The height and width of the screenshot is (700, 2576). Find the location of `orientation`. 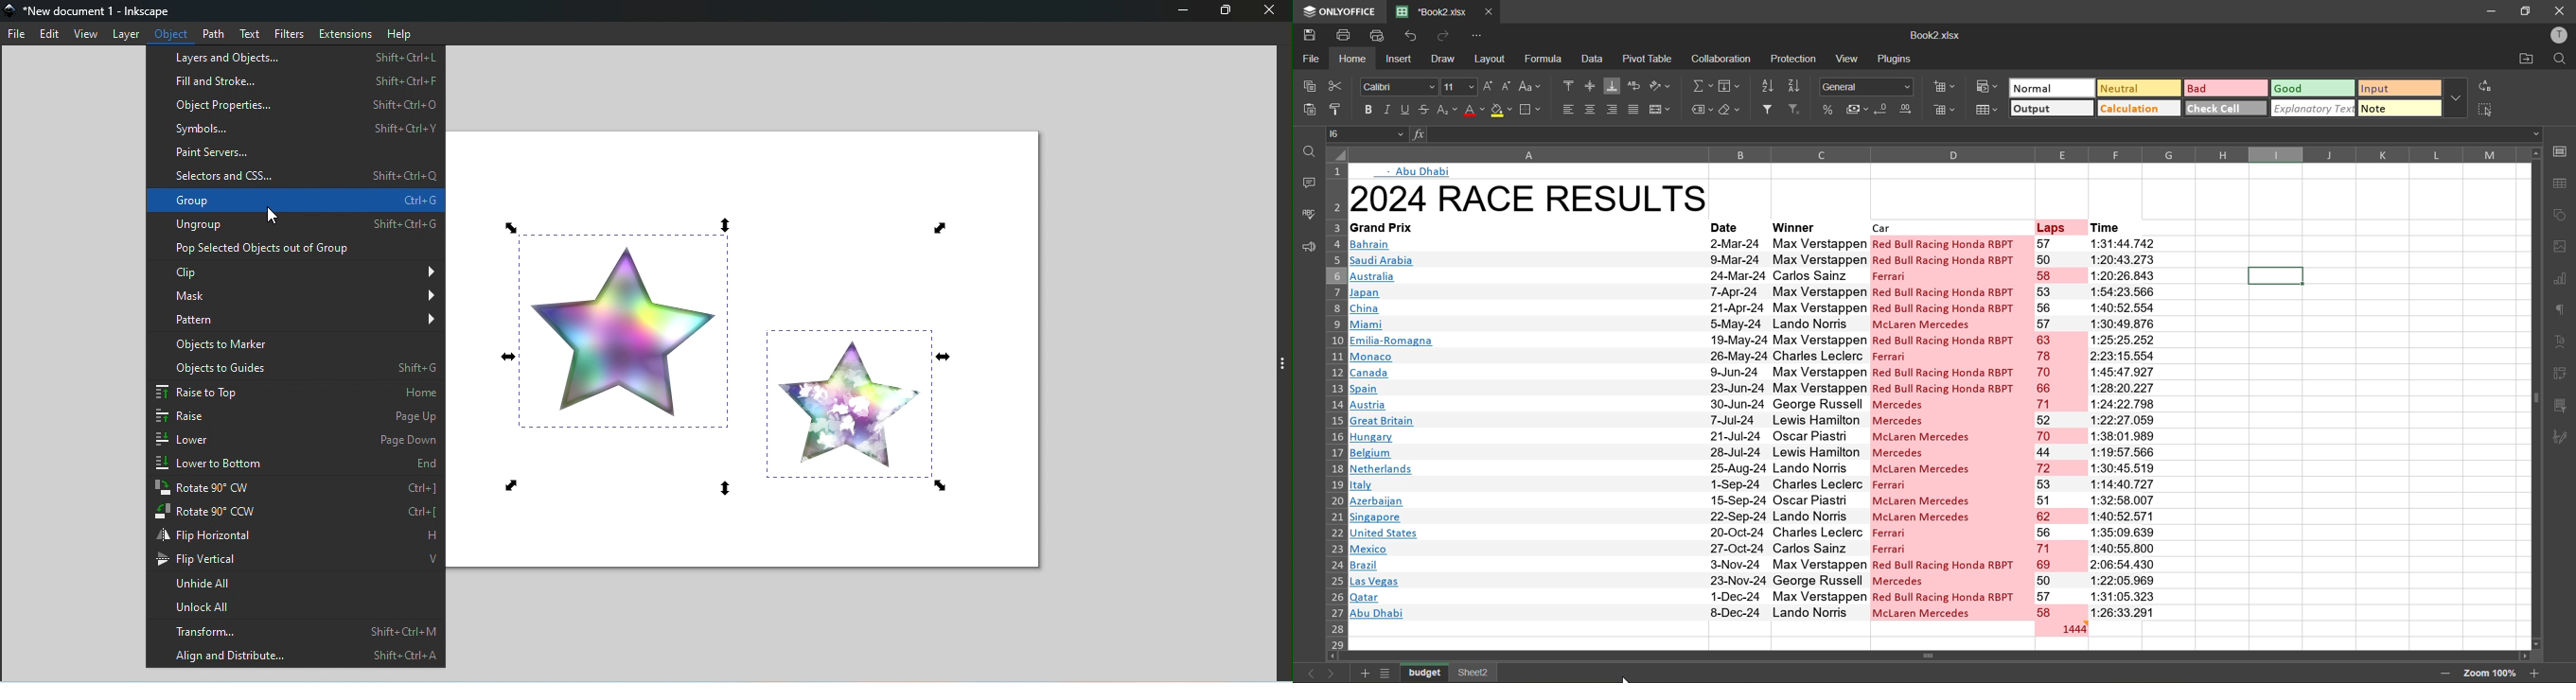

orientation is located at coordinates (1662, 88).